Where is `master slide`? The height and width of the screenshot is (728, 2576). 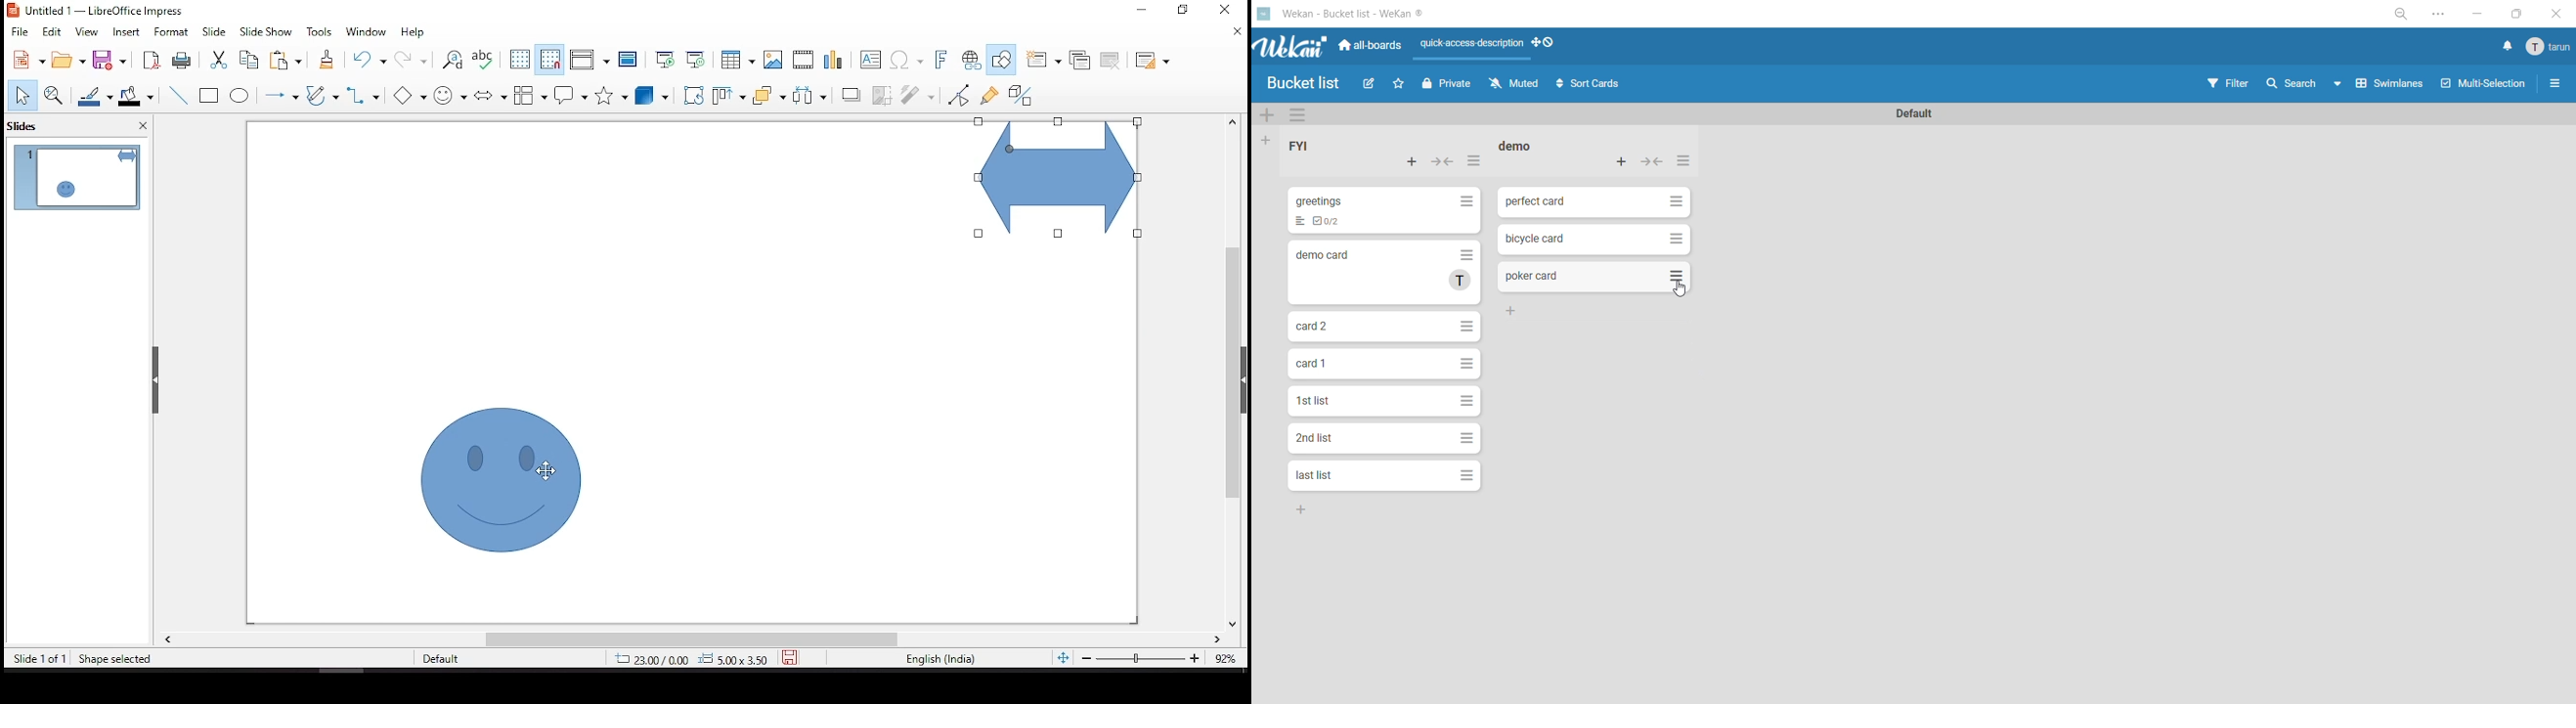 master slide is located at coordinates (629, 60).